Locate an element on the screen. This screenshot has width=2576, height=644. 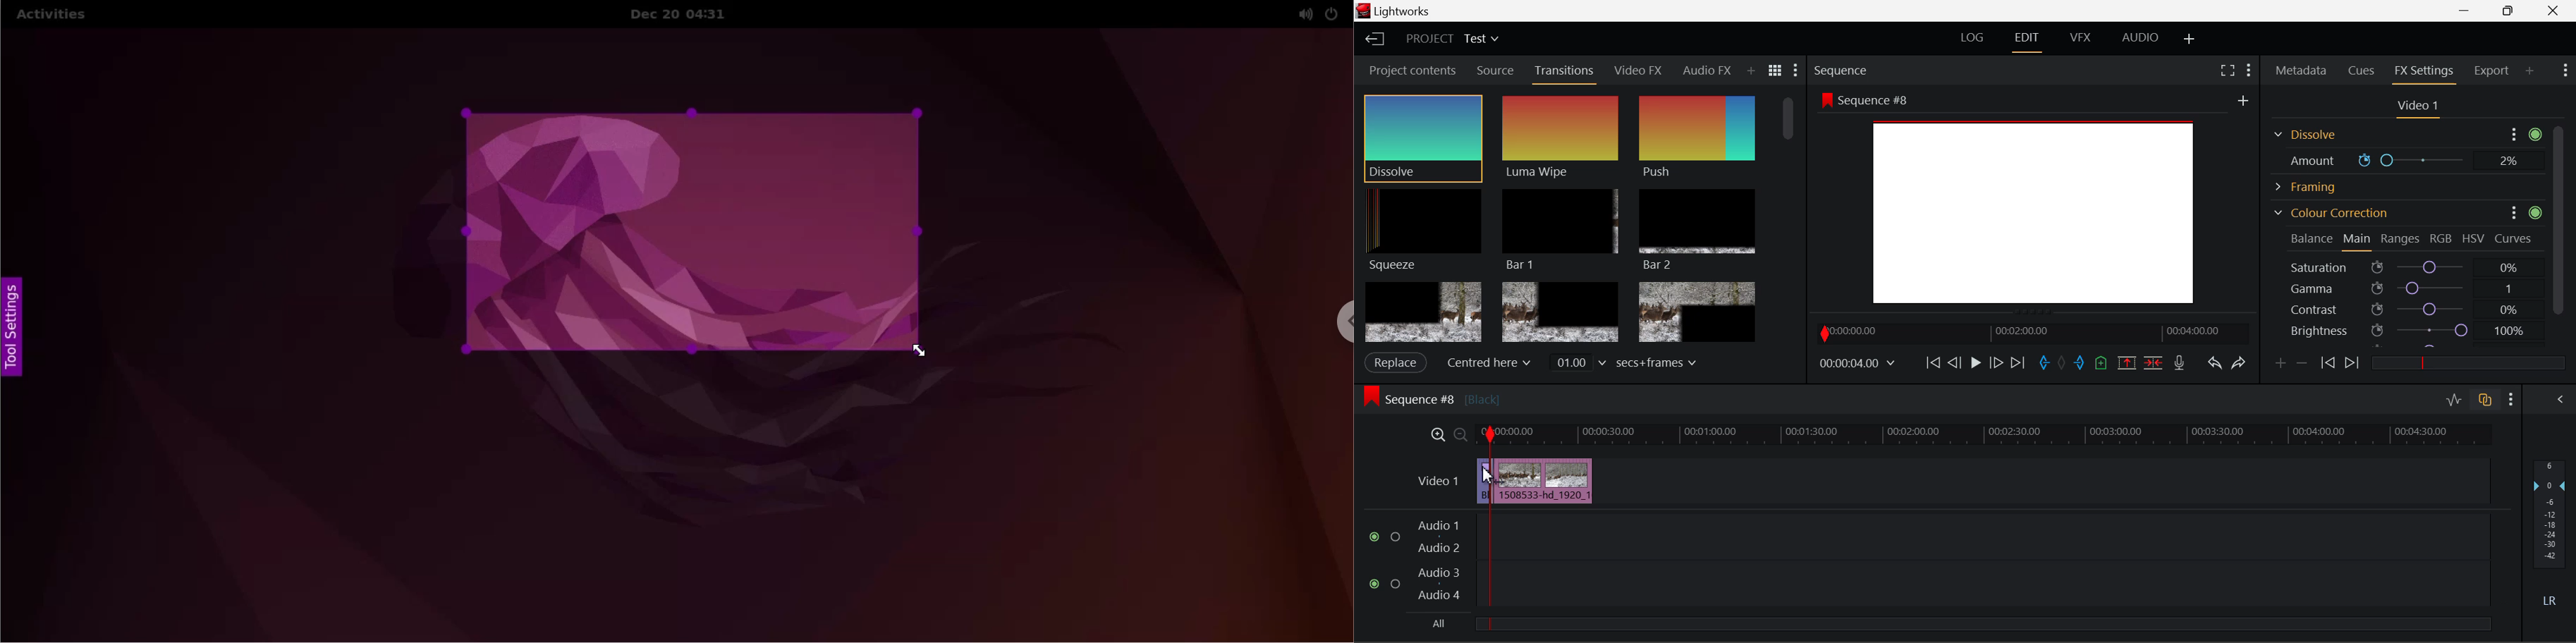
Colour correction is located at coordinates (2330, 213).